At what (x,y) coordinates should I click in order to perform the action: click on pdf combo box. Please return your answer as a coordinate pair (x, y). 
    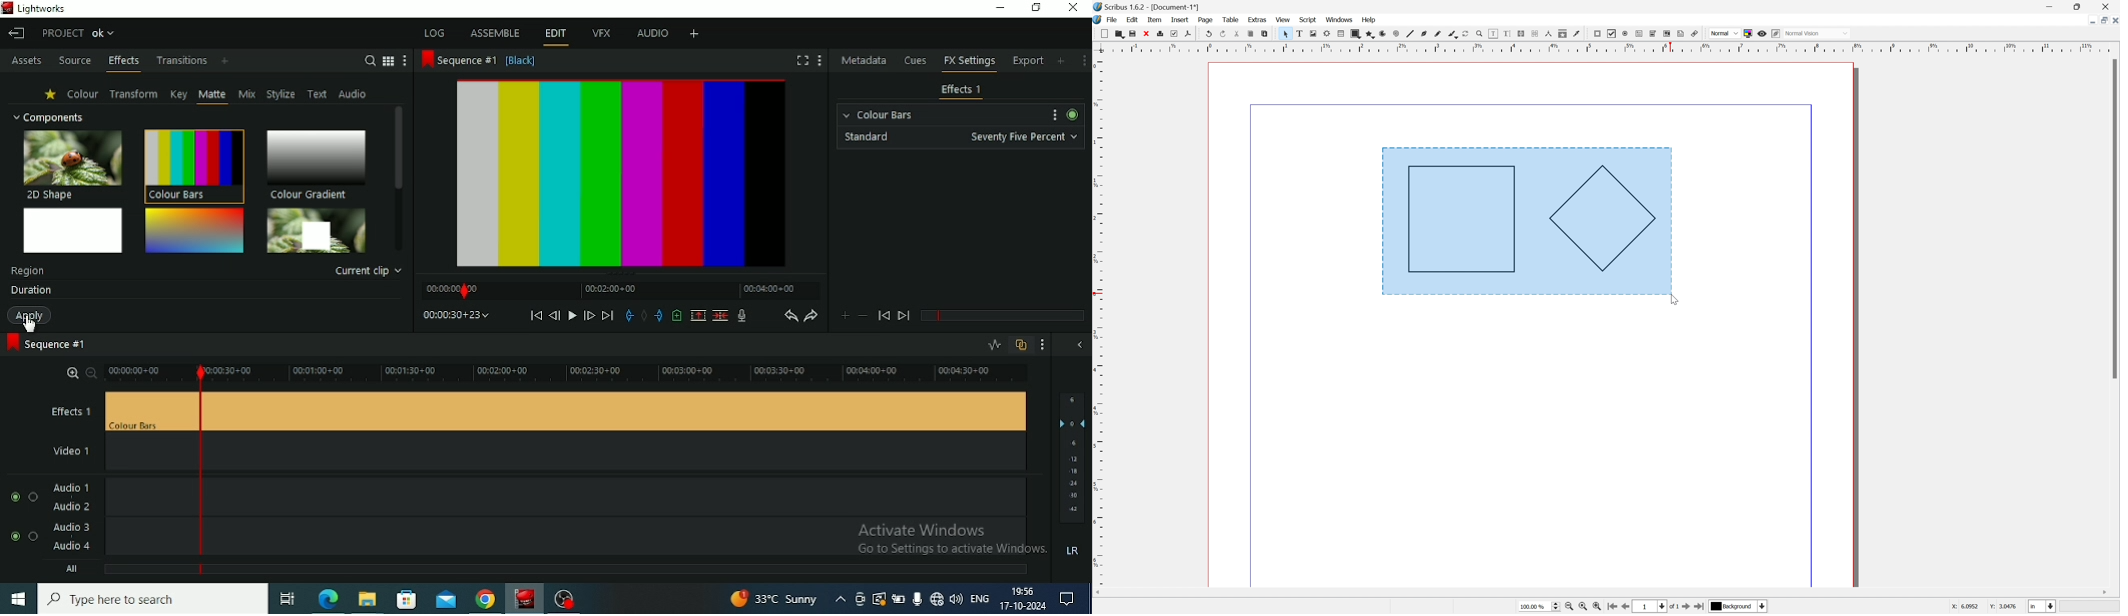
    Looking at the image, I should click on (1653, 34).